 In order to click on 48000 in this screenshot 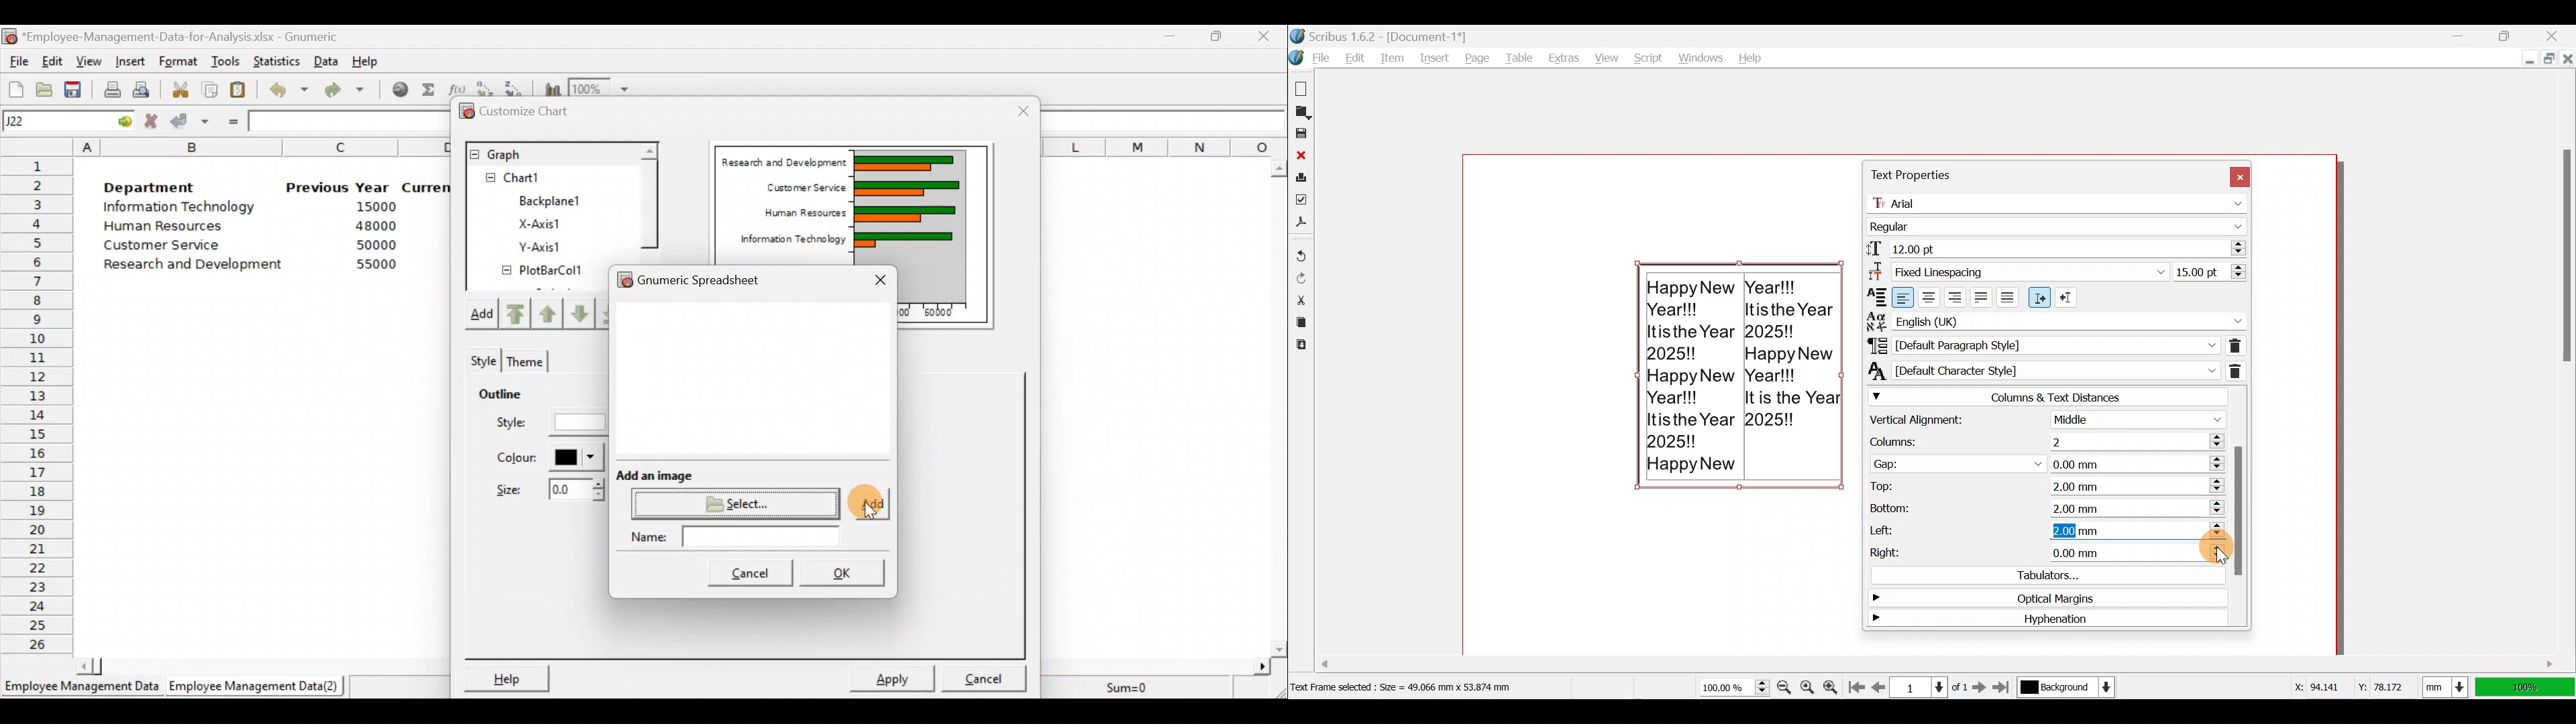, I will do `click(375, 227)`.